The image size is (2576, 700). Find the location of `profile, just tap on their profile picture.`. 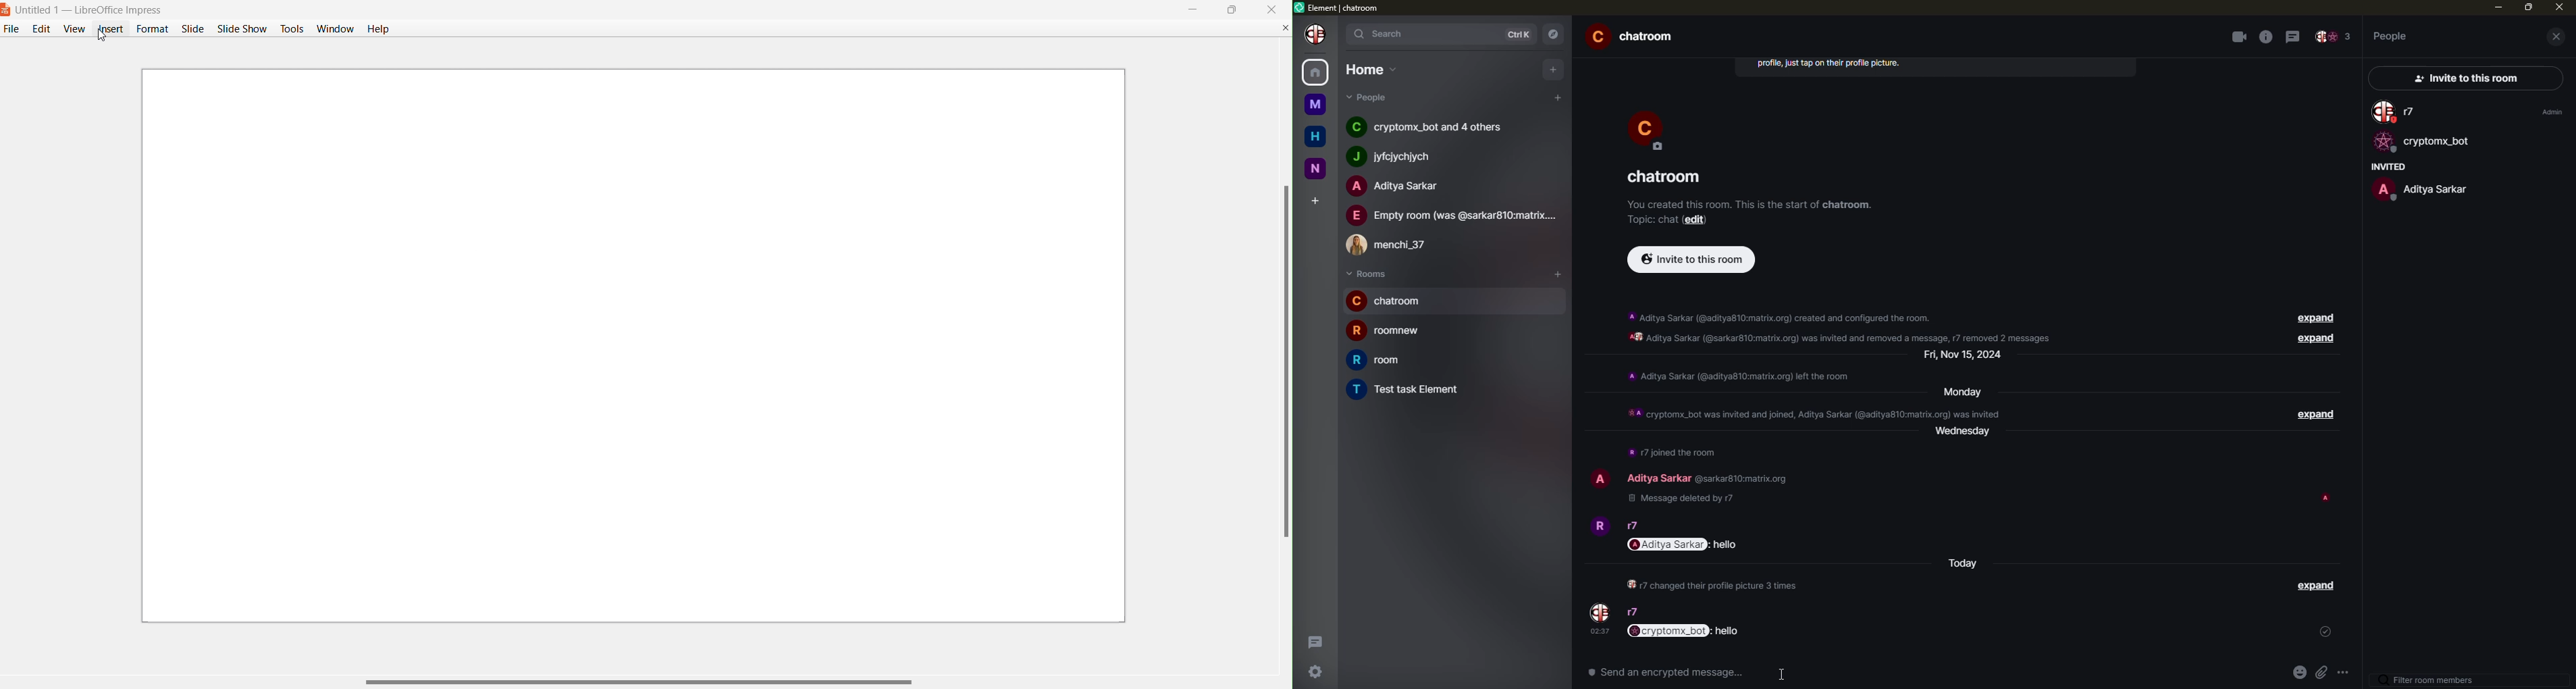

profile, just tap on their profile picture. is located at coordinates (1830, 66).